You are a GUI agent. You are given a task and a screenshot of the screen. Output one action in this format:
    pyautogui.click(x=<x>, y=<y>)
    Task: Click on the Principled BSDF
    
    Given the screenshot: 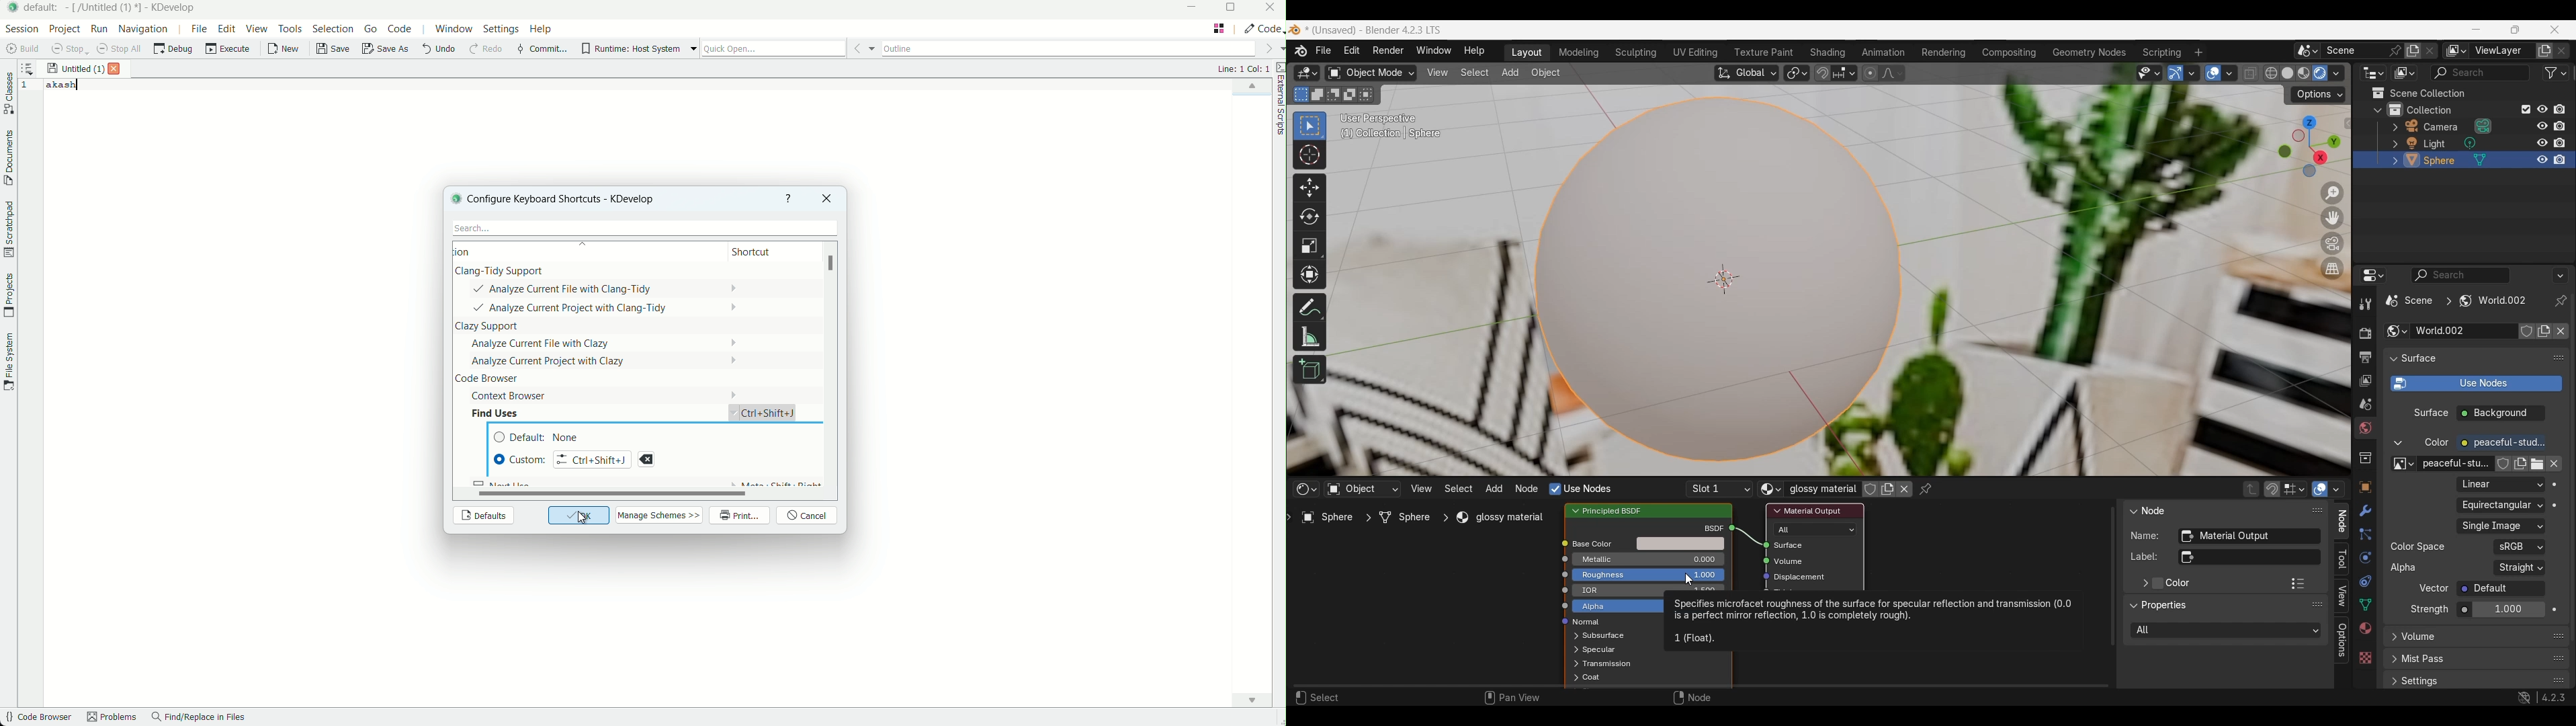 What is the action you would take?
    pyautogui.click(x=1619, y=510)
    